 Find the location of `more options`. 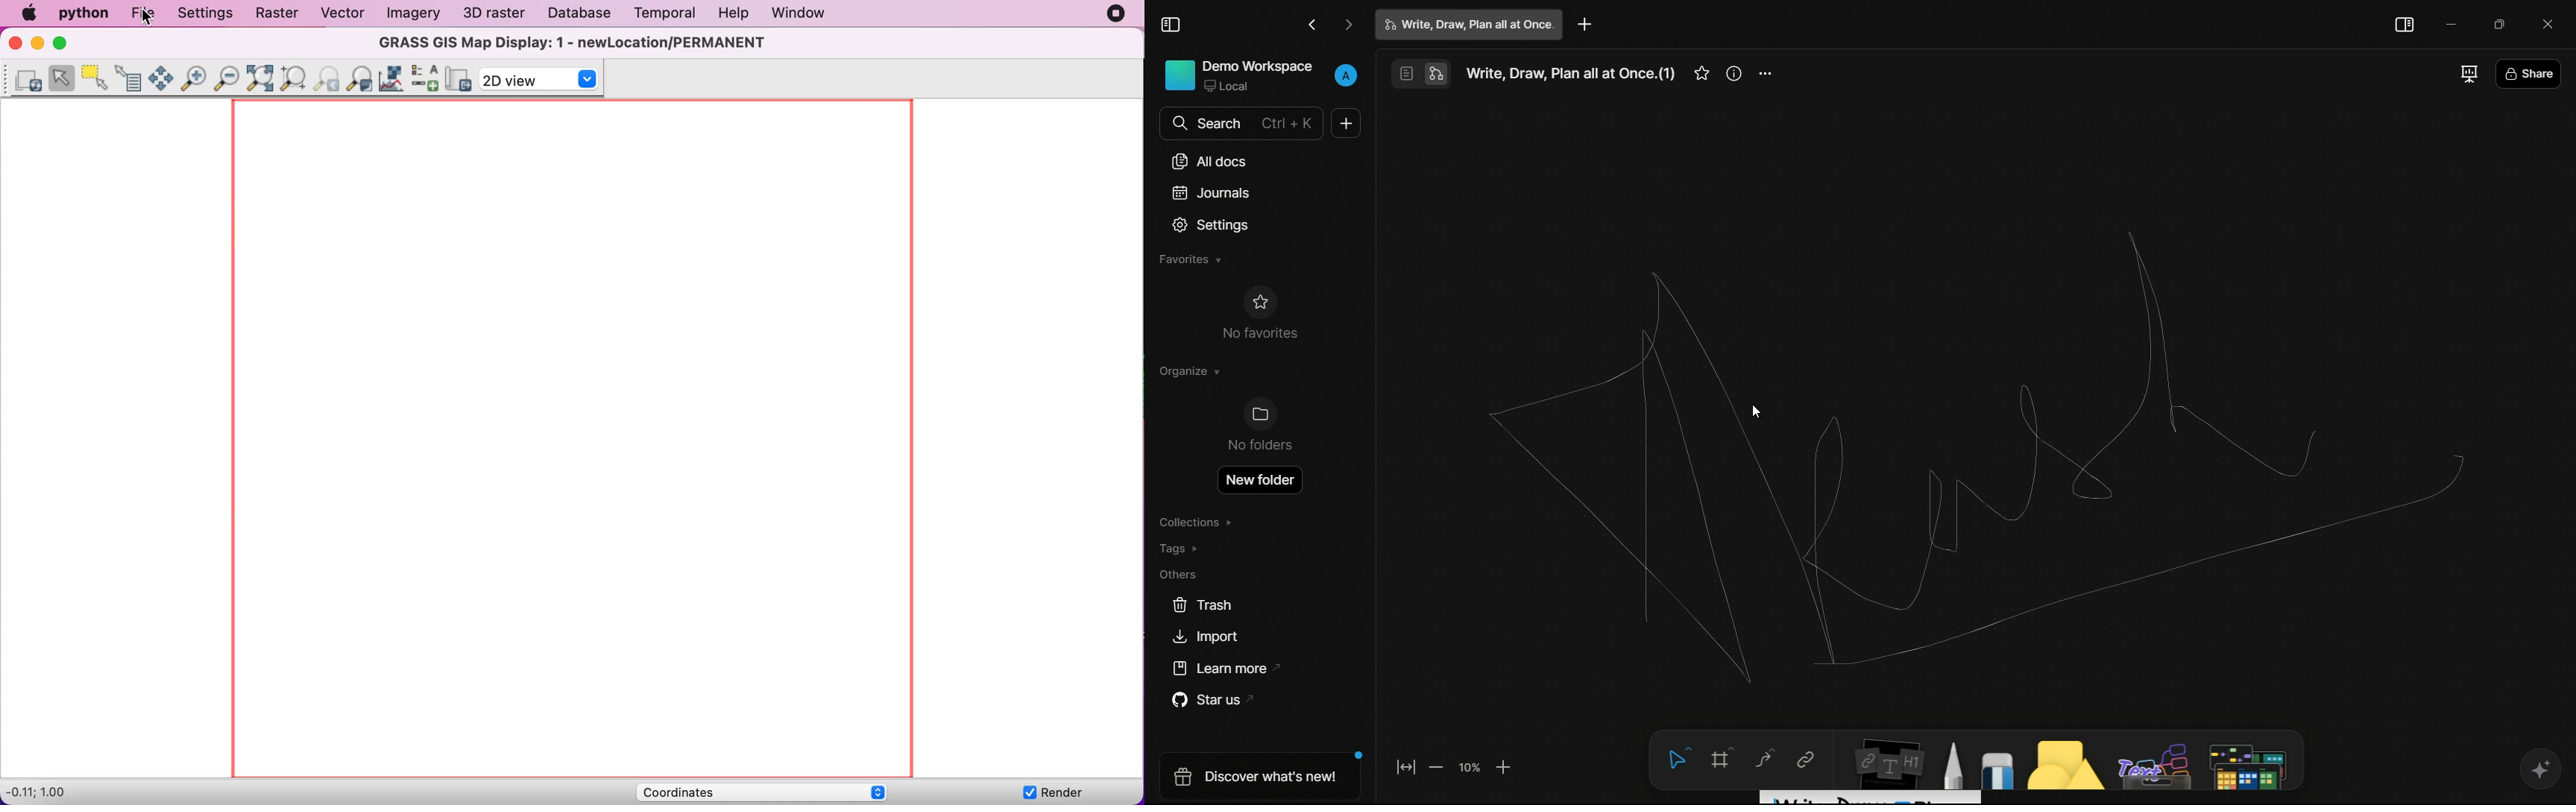

more options is located at coordinates (1766, 75).